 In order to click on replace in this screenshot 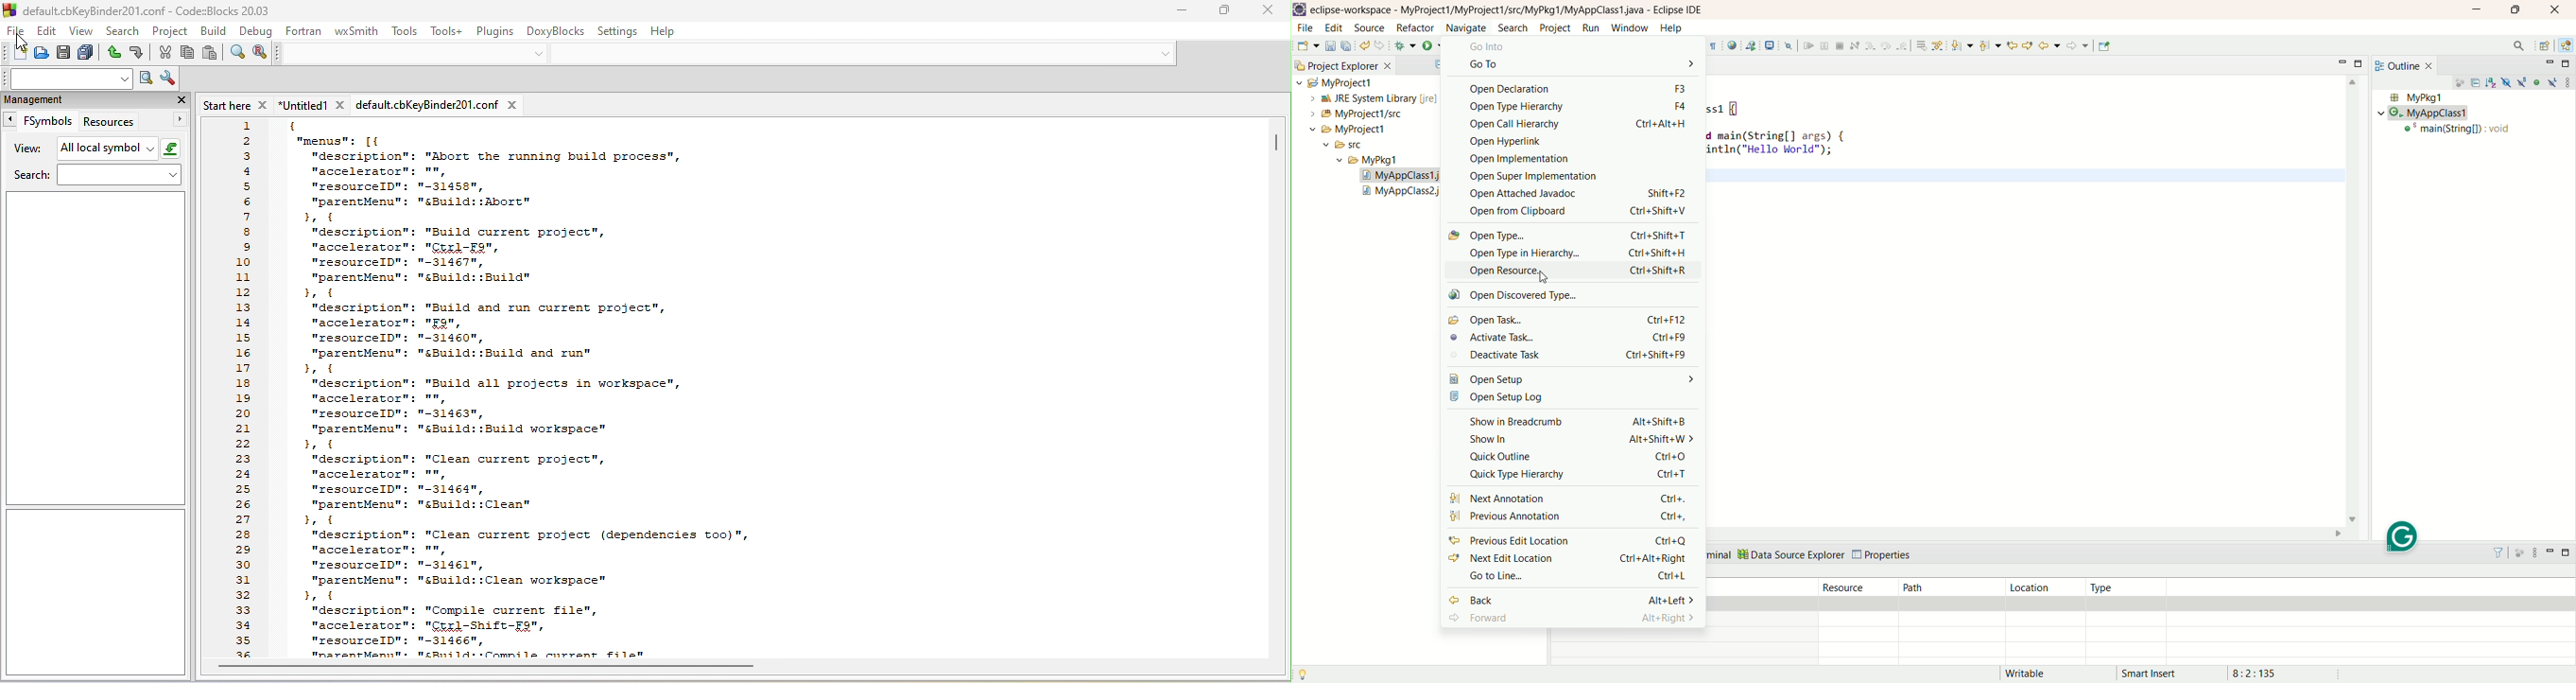, I will do `click(260, 53)`.